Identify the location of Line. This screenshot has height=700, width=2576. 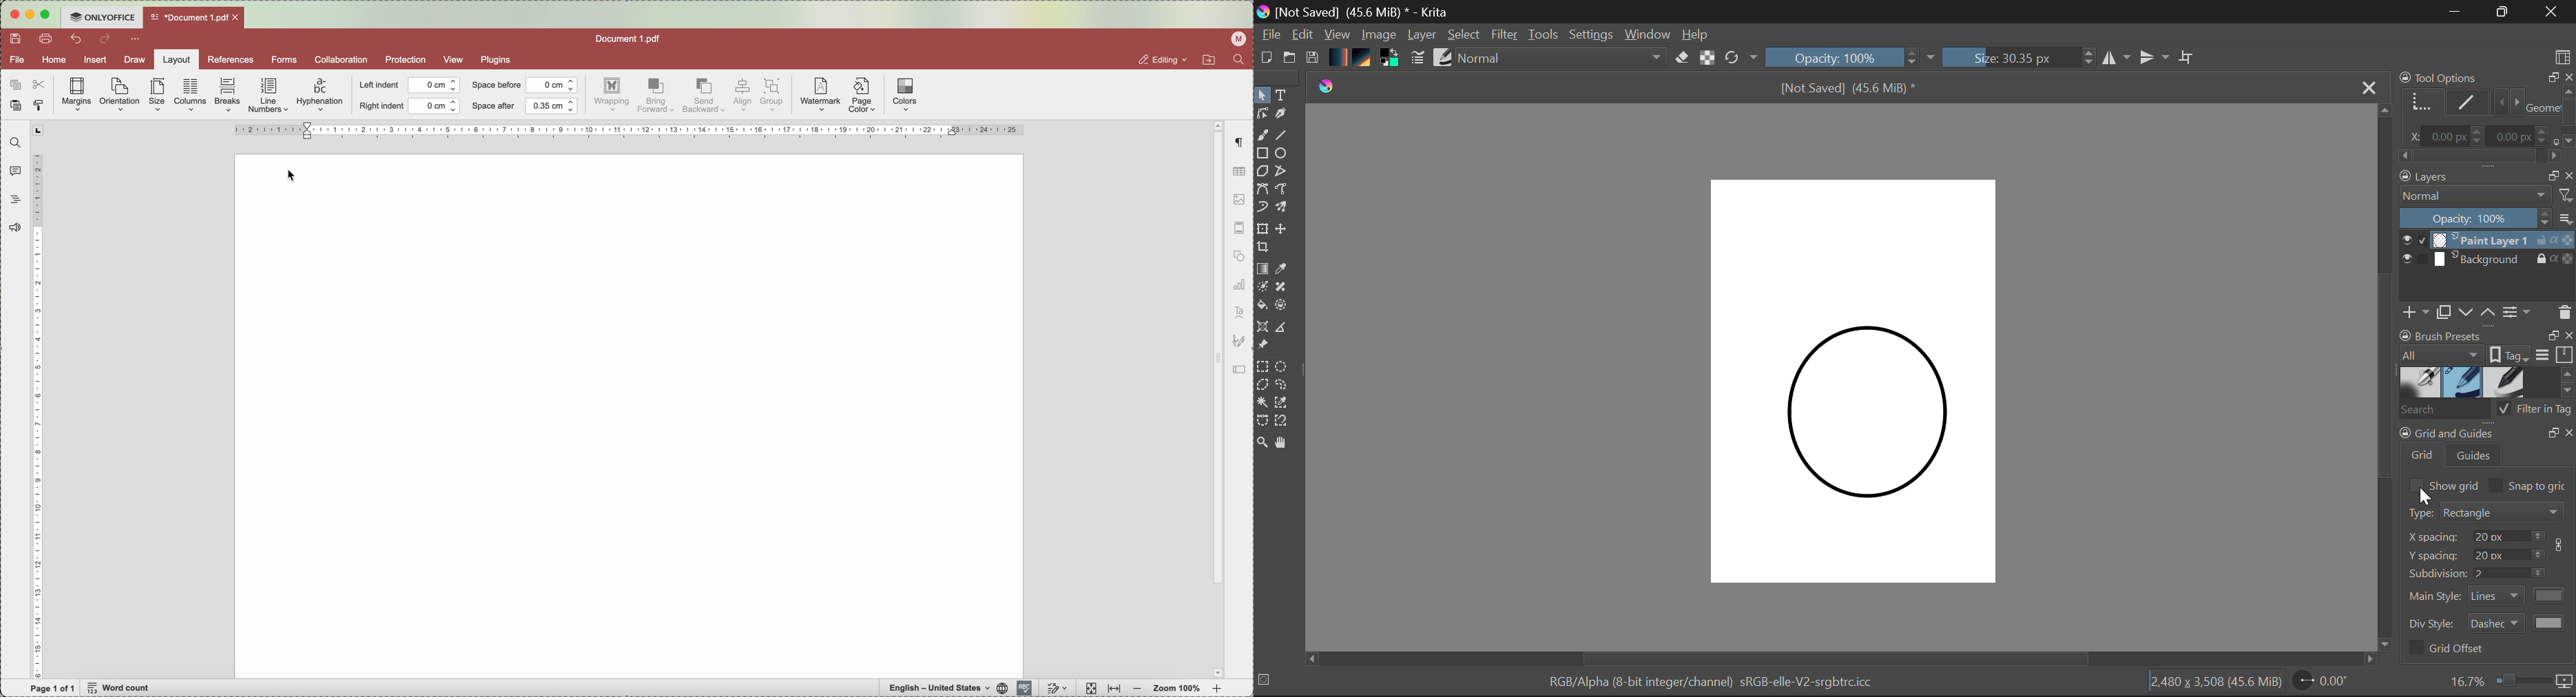
(1283, 135).